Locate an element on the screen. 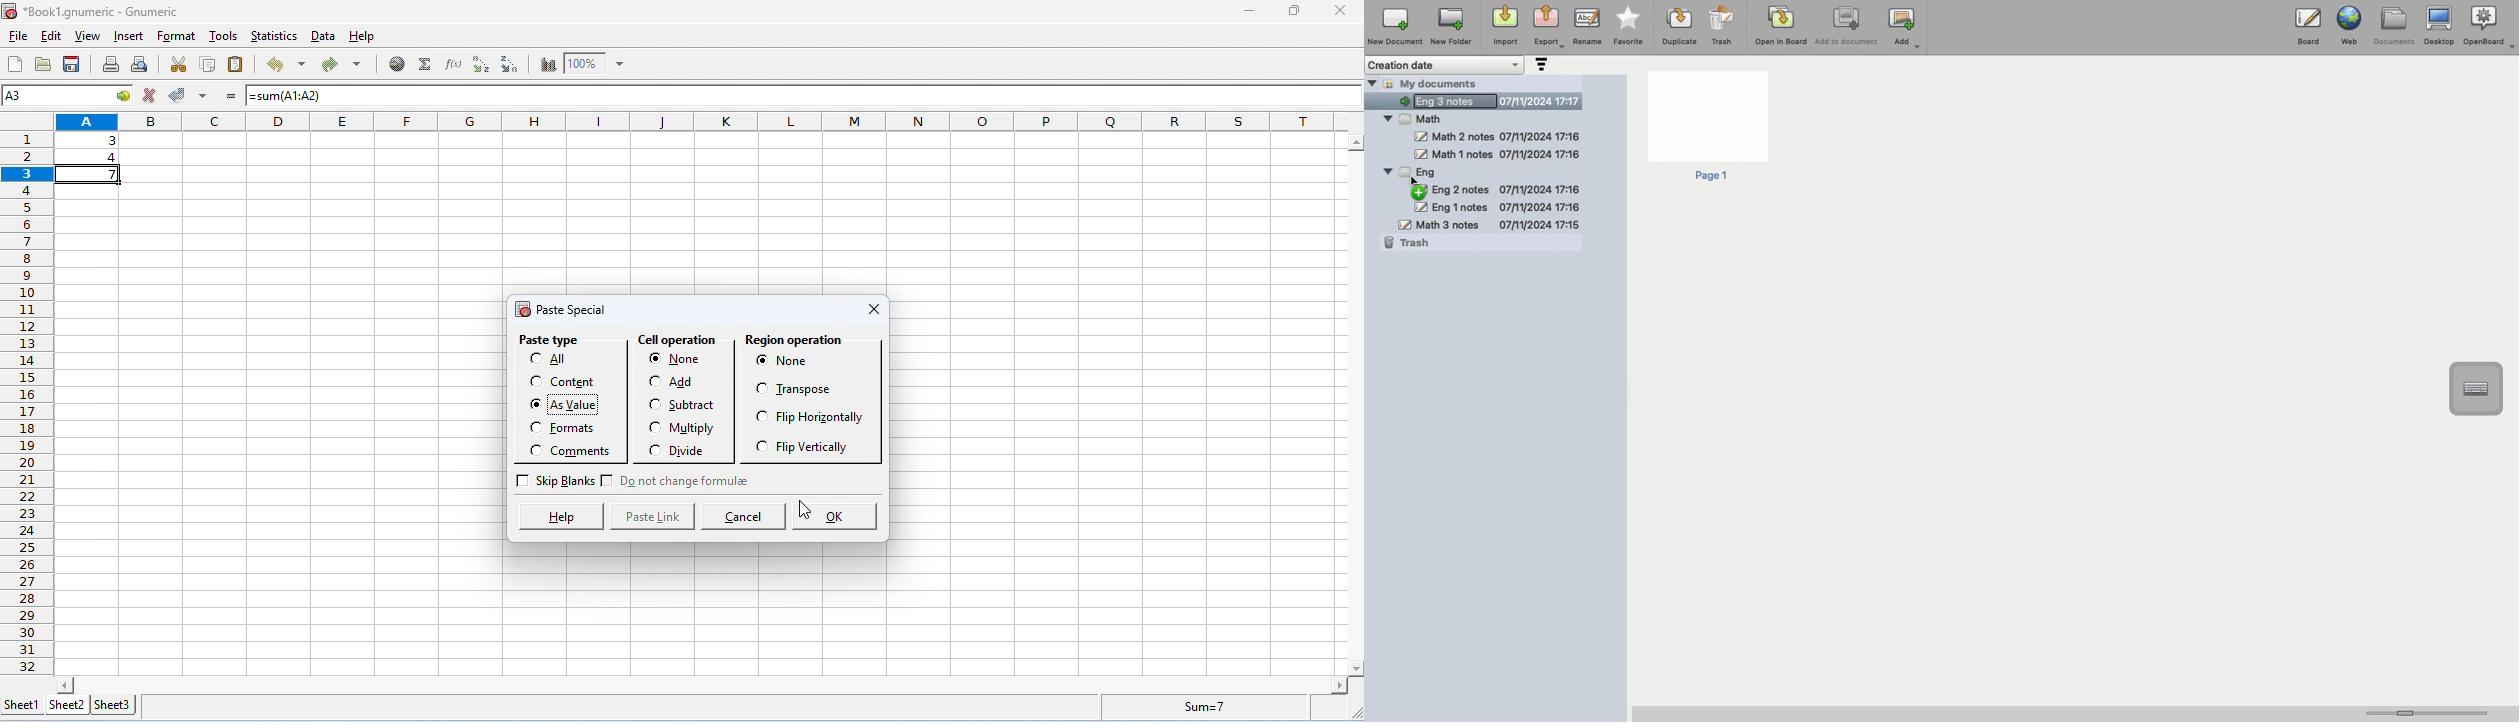  minimize is located at coordinates (1249, 13).